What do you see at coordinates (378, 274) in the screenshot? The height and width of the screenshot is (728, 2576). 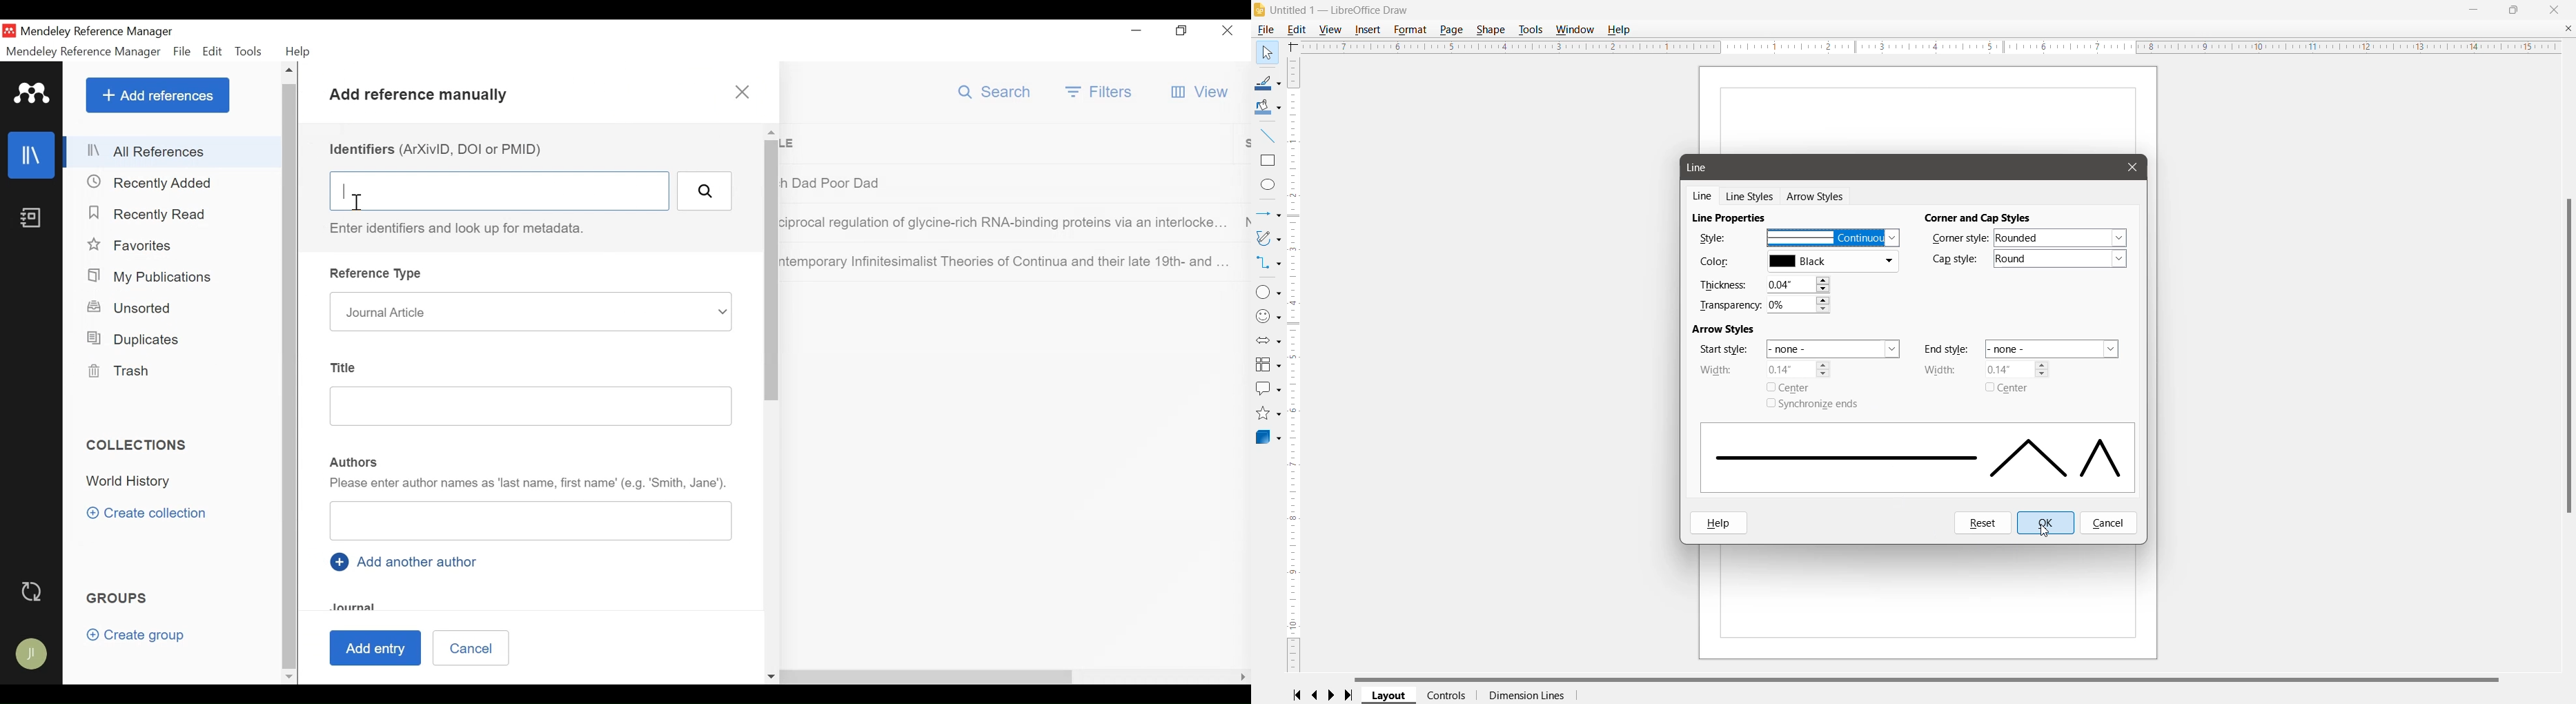 I see `Reference Type` at bounding box center [378, 274].